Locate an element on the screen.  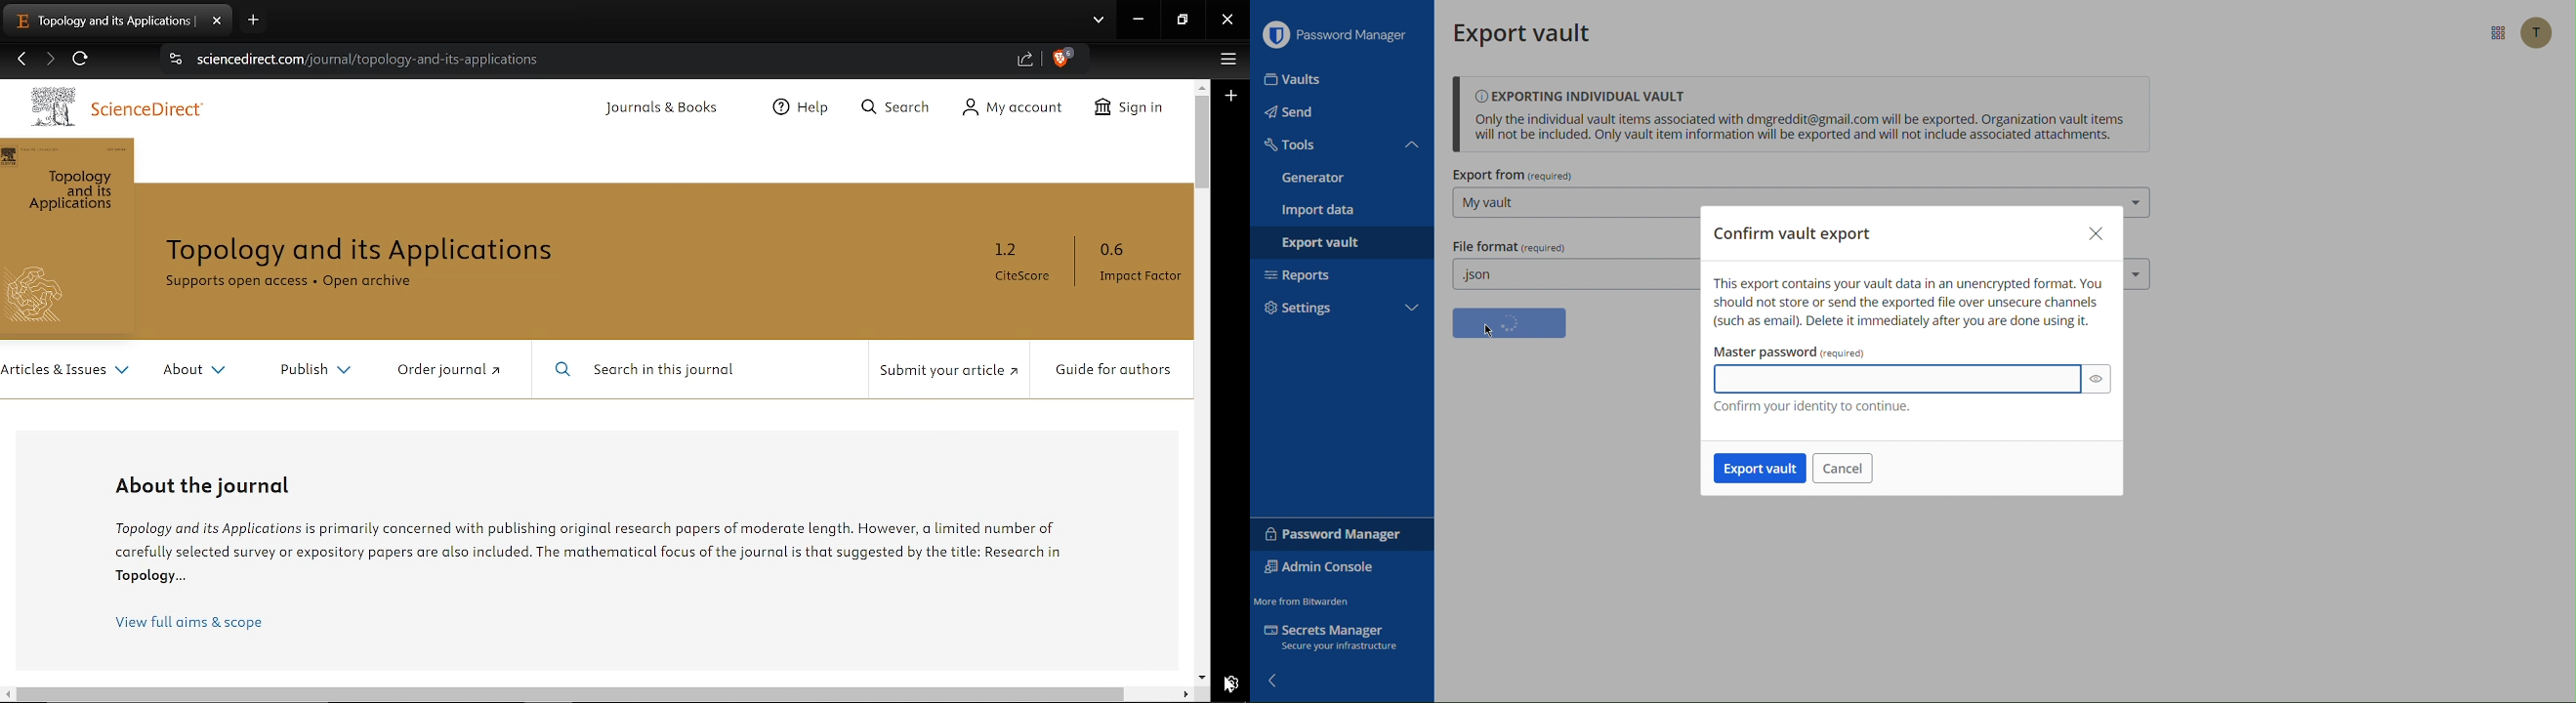
Export From is located at coordinates (1514, 176).